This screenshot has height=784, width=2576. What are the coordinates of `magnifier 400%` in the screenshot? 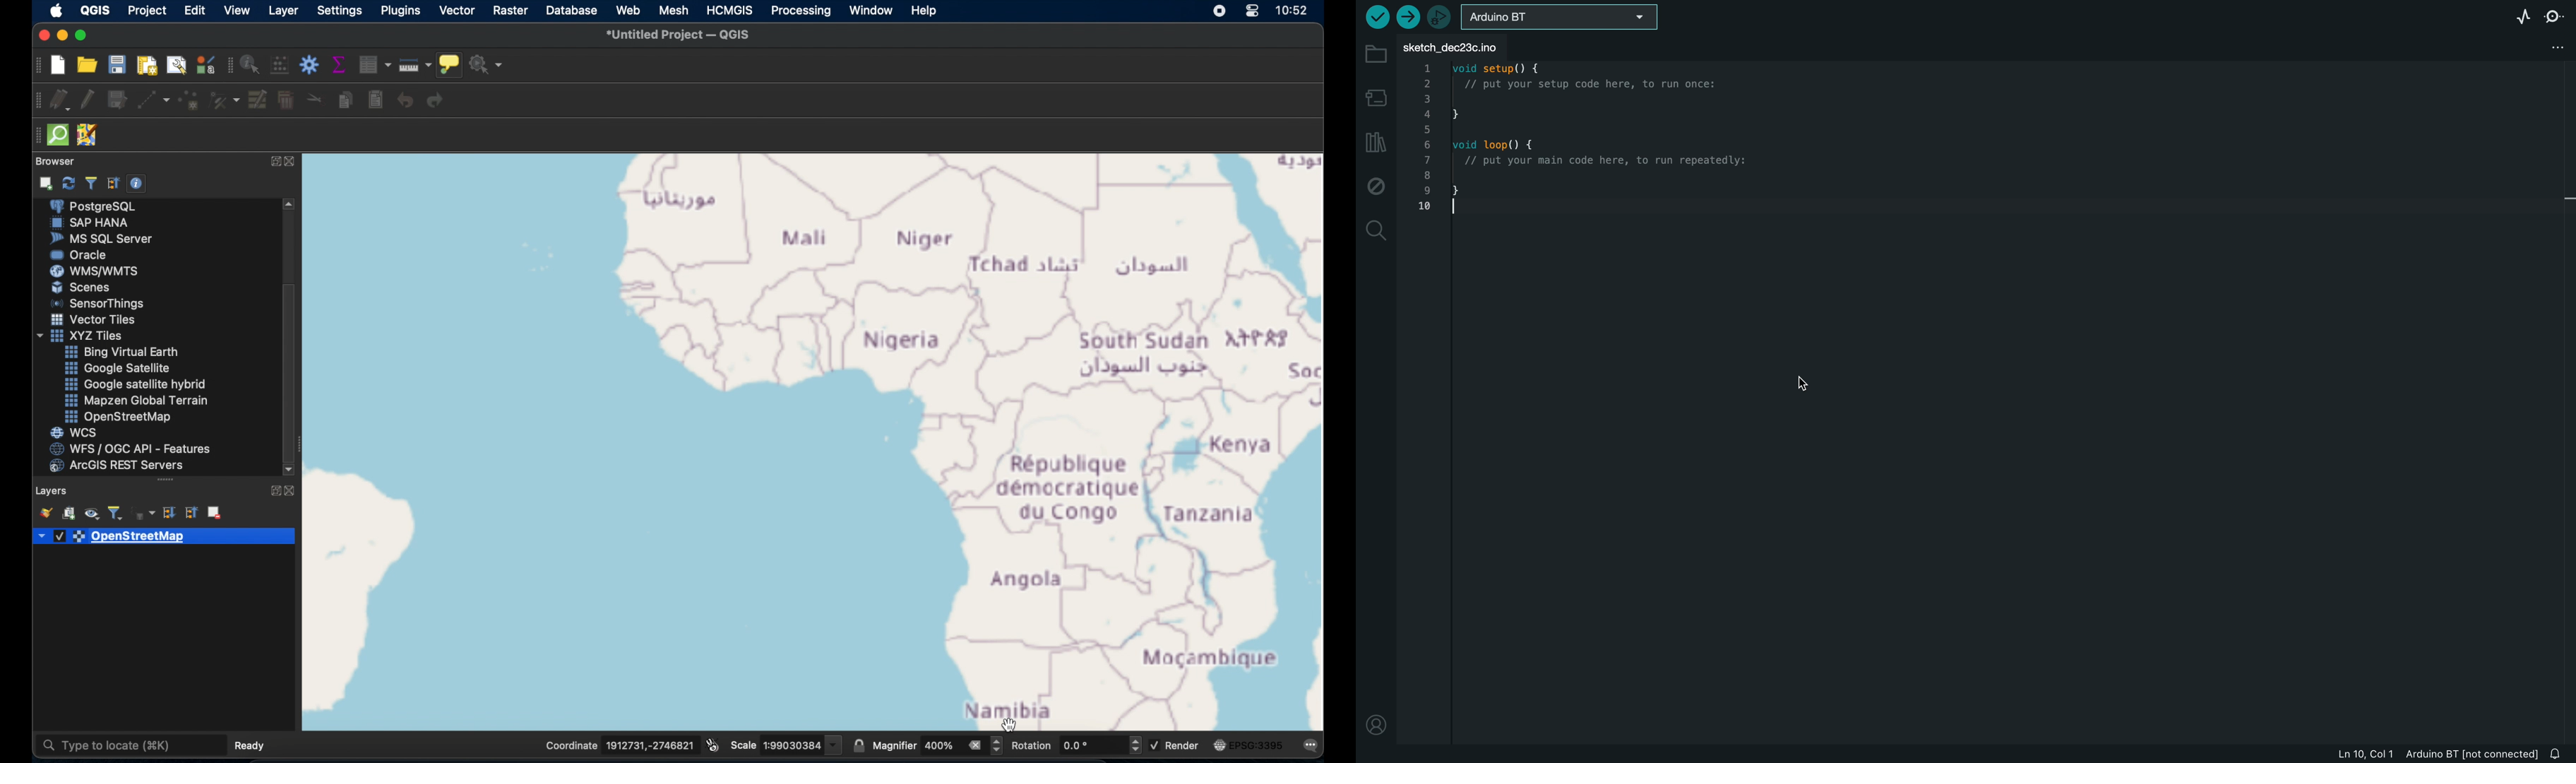 It's located at (938, 743).